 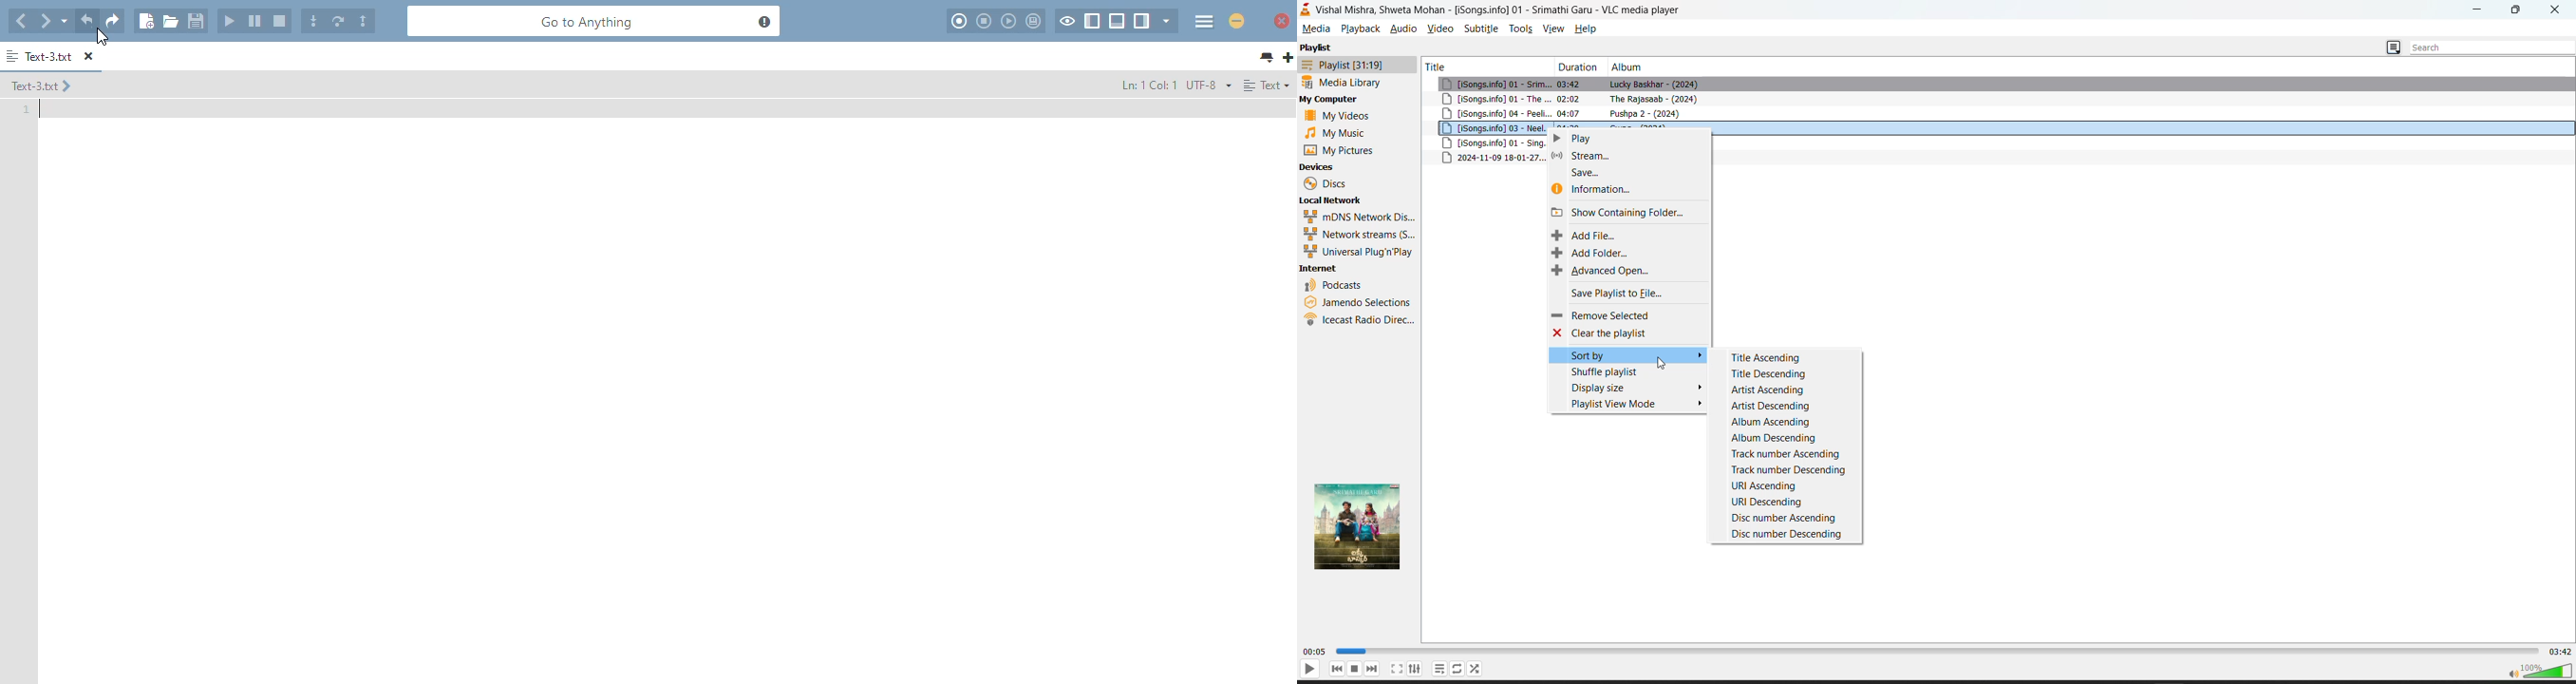 I want to click on information, so click(x=1630, y=189).